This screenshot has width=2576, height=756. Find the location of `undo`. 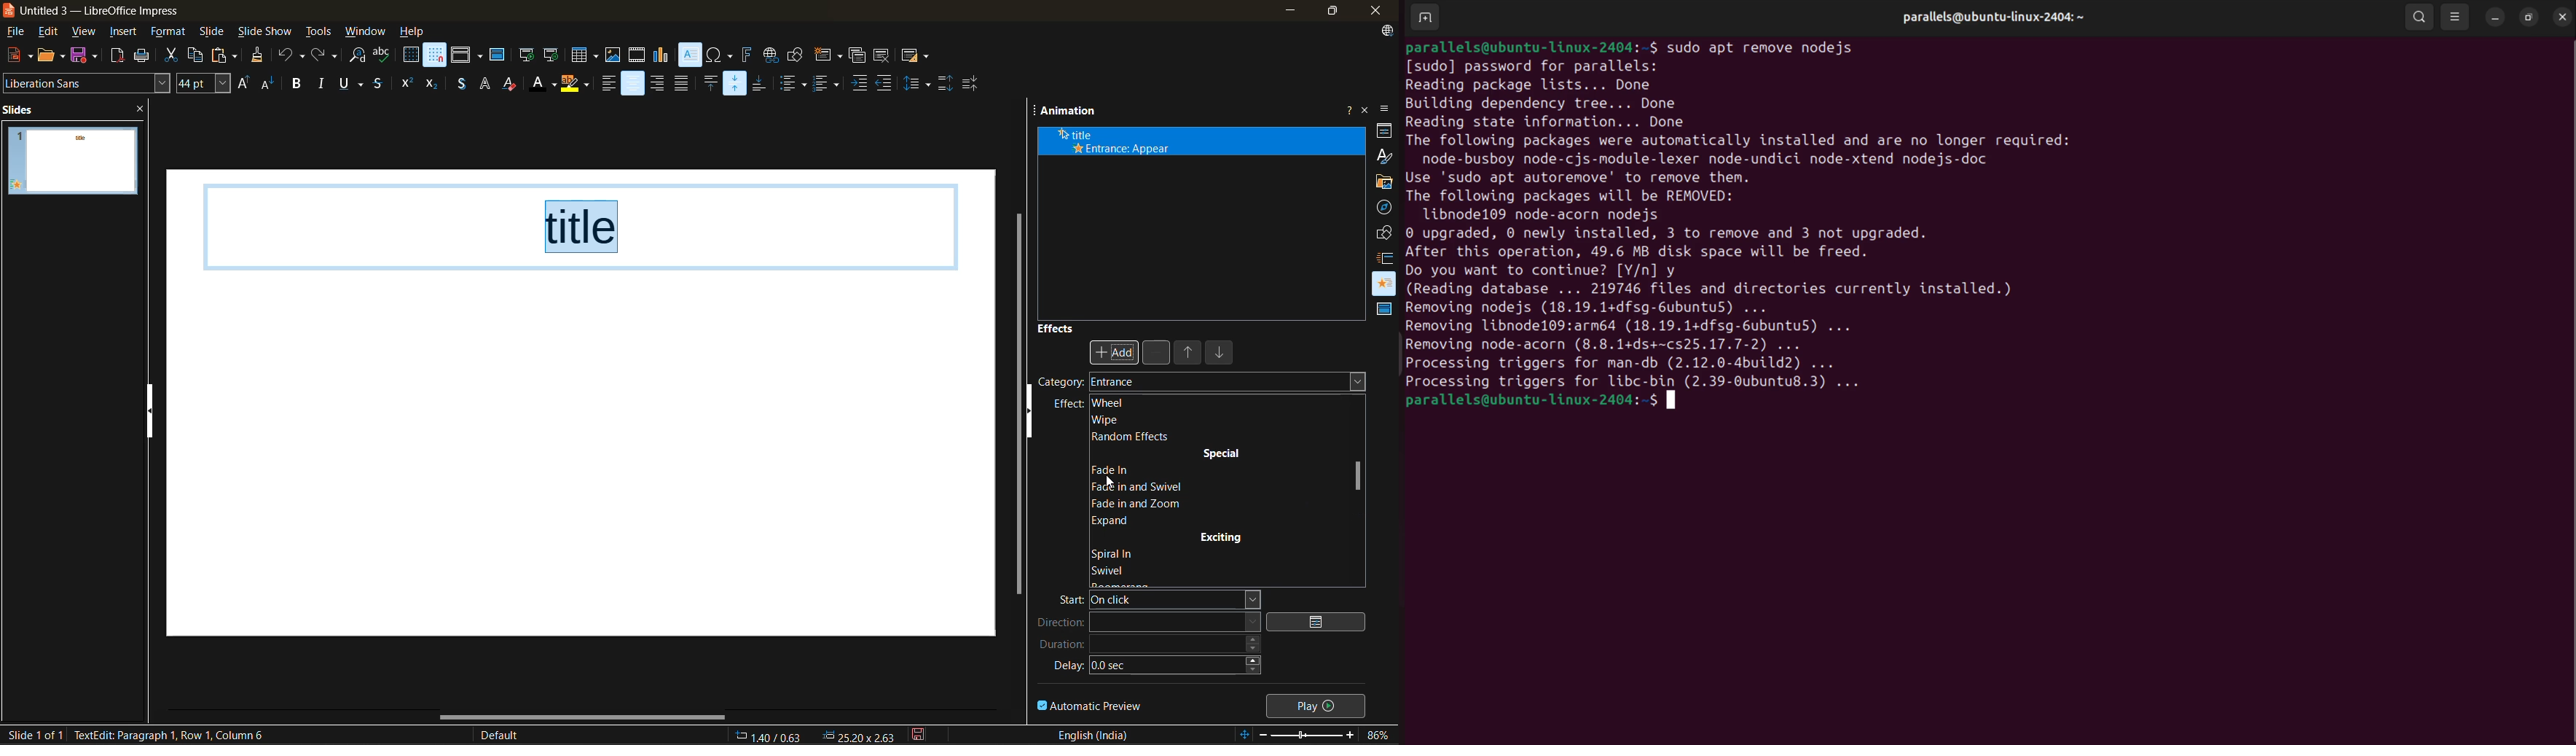

undo is located at coordinates (289, 56).